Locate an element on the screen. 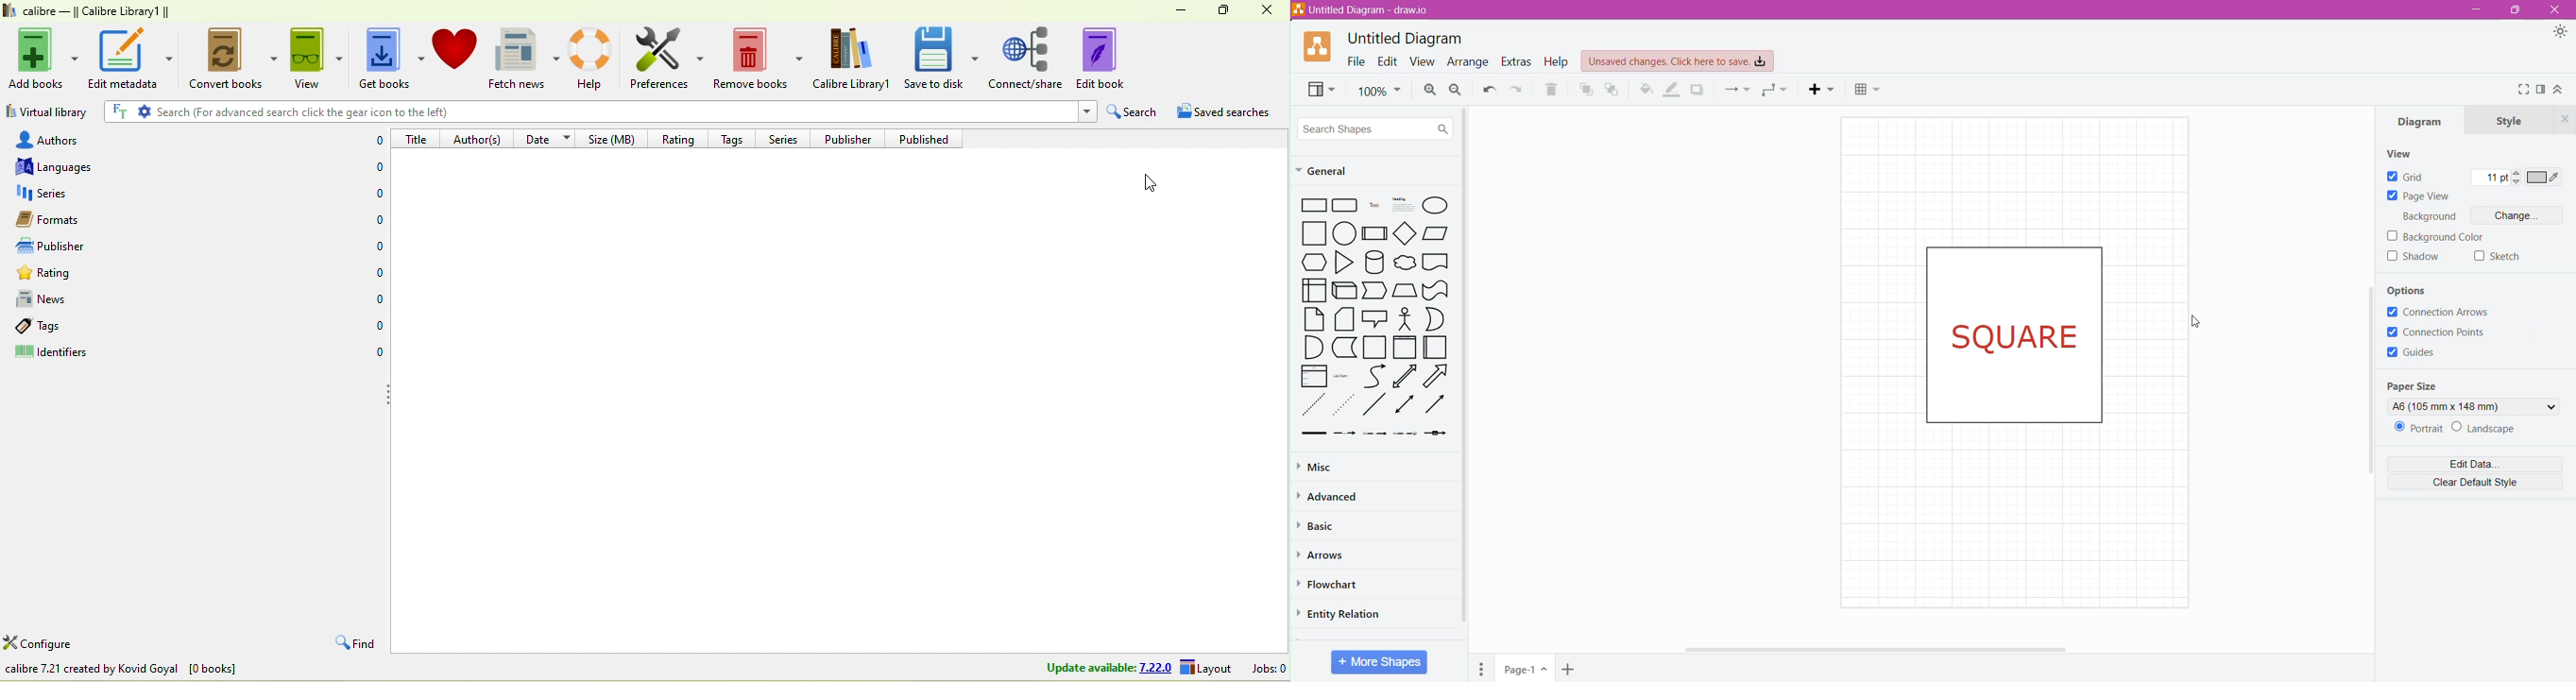  To Front is located at coordinates (1586, 91).